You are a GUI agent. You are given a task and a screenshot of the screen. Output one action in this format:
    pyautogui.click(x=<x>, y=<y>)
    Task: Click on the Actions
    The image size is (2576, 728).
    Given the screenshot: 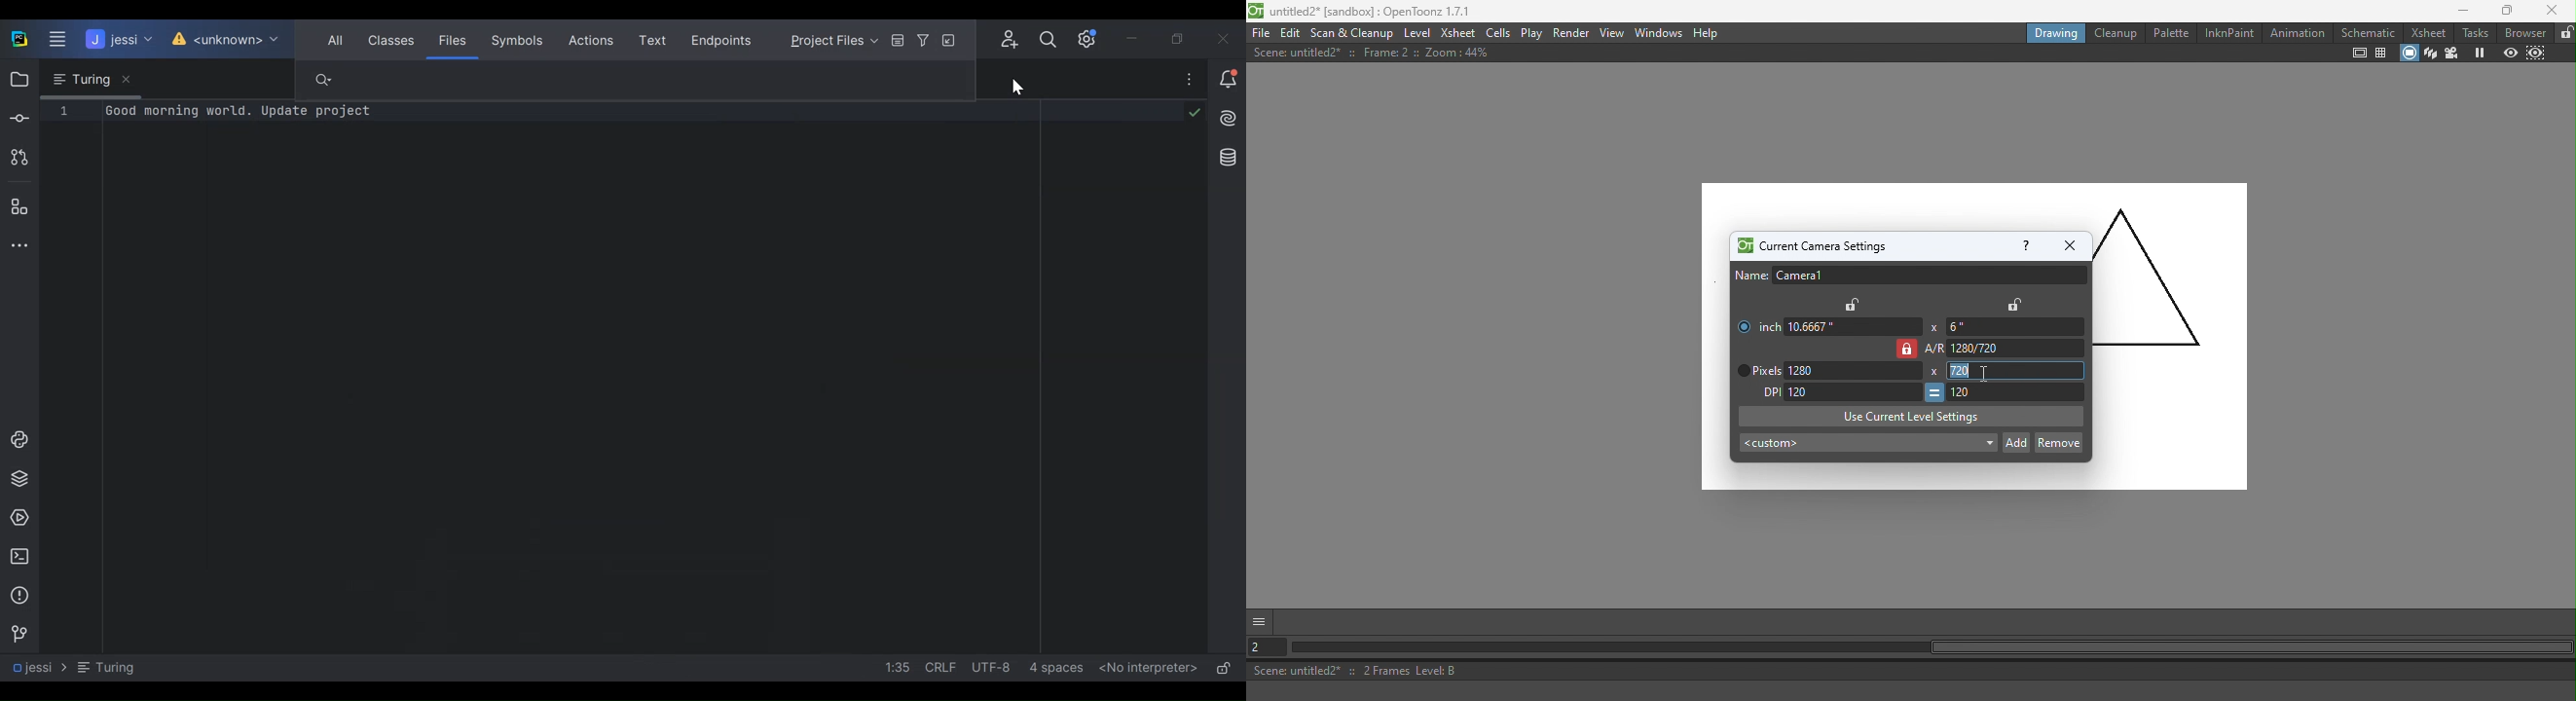 What is the action you would take?
    pyautogui.click(x=591, y=42)
    